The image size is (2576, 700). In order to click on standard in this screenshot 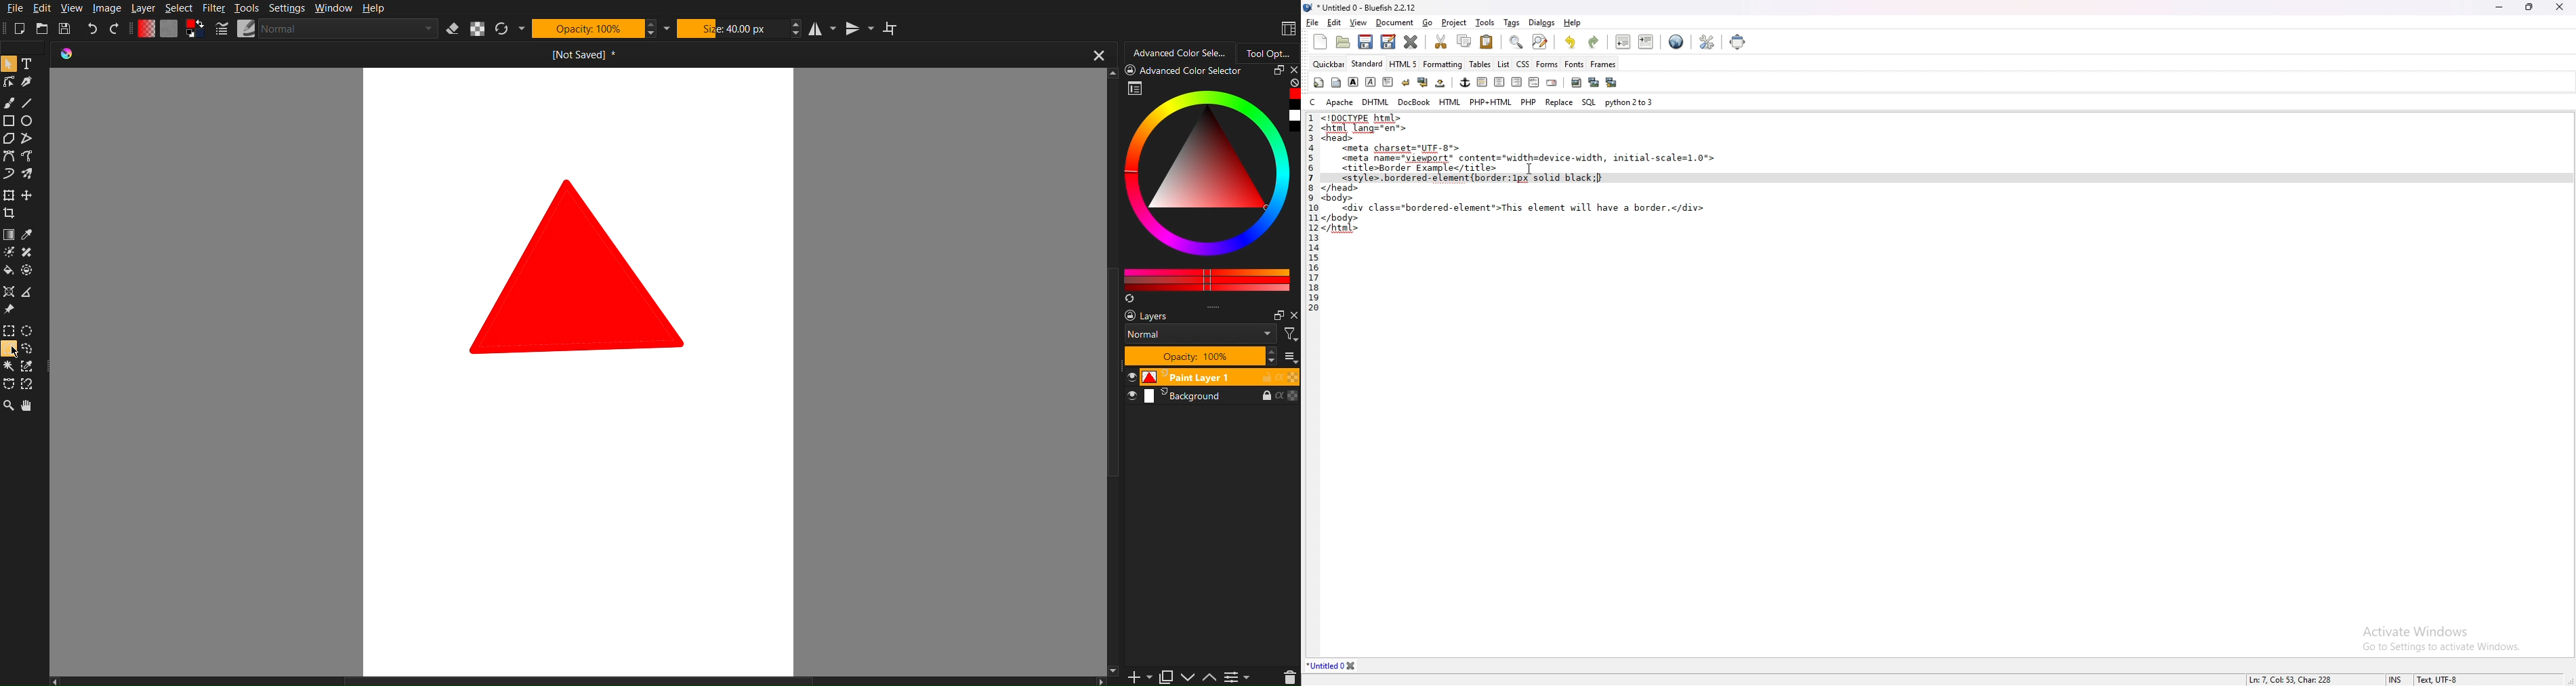, I will do `click(1367, 63)`.